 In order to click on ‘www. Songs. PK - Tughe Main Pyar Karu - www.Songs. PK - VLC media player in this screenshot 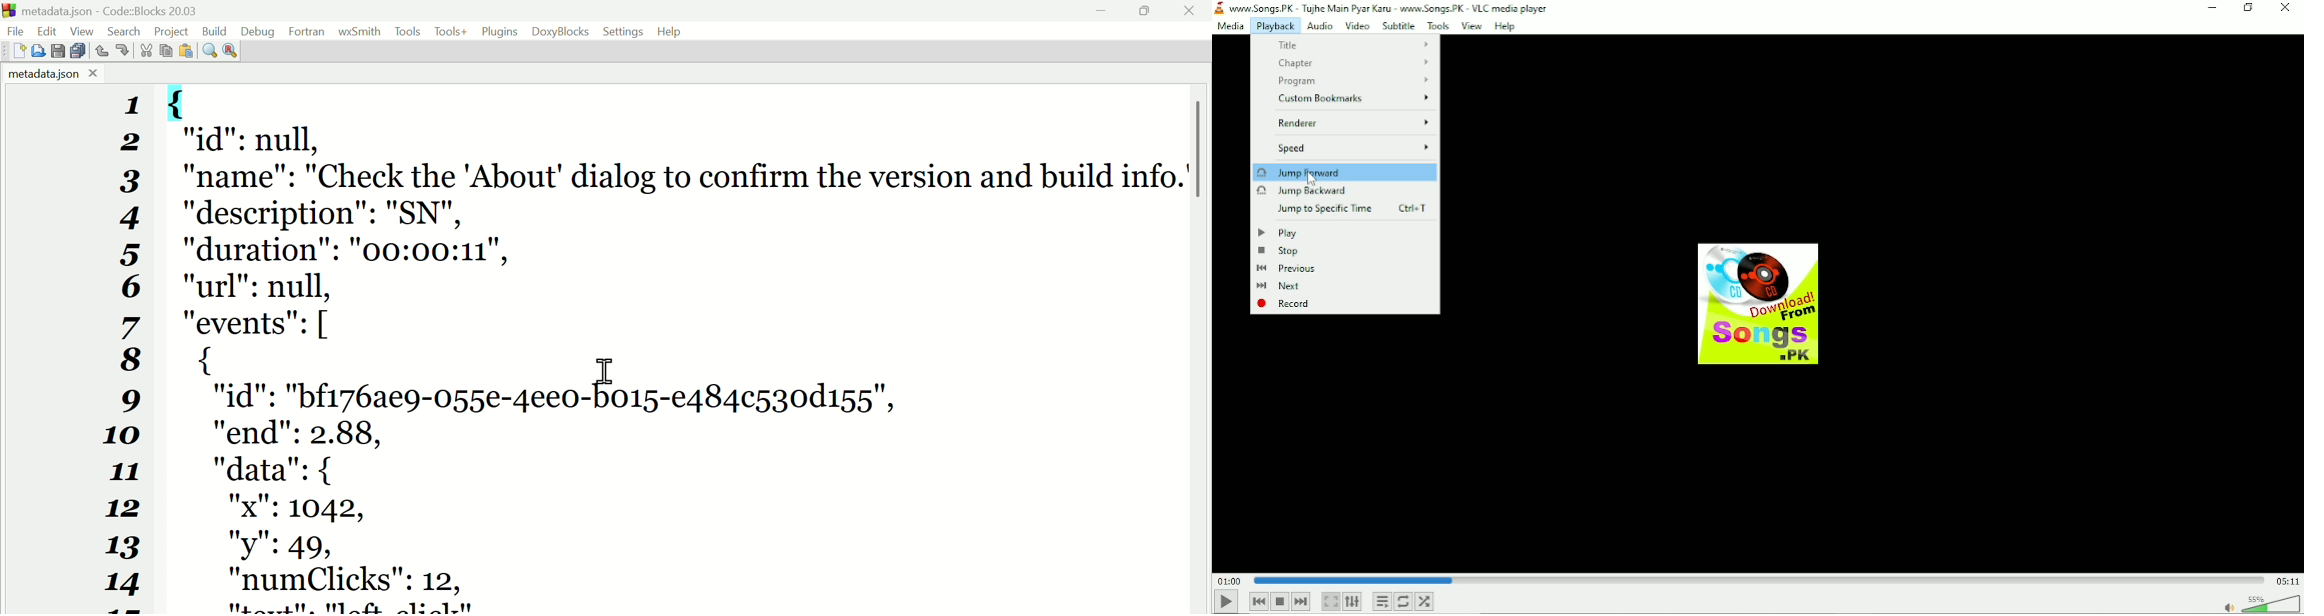, I will do `click(1391, 9)`.